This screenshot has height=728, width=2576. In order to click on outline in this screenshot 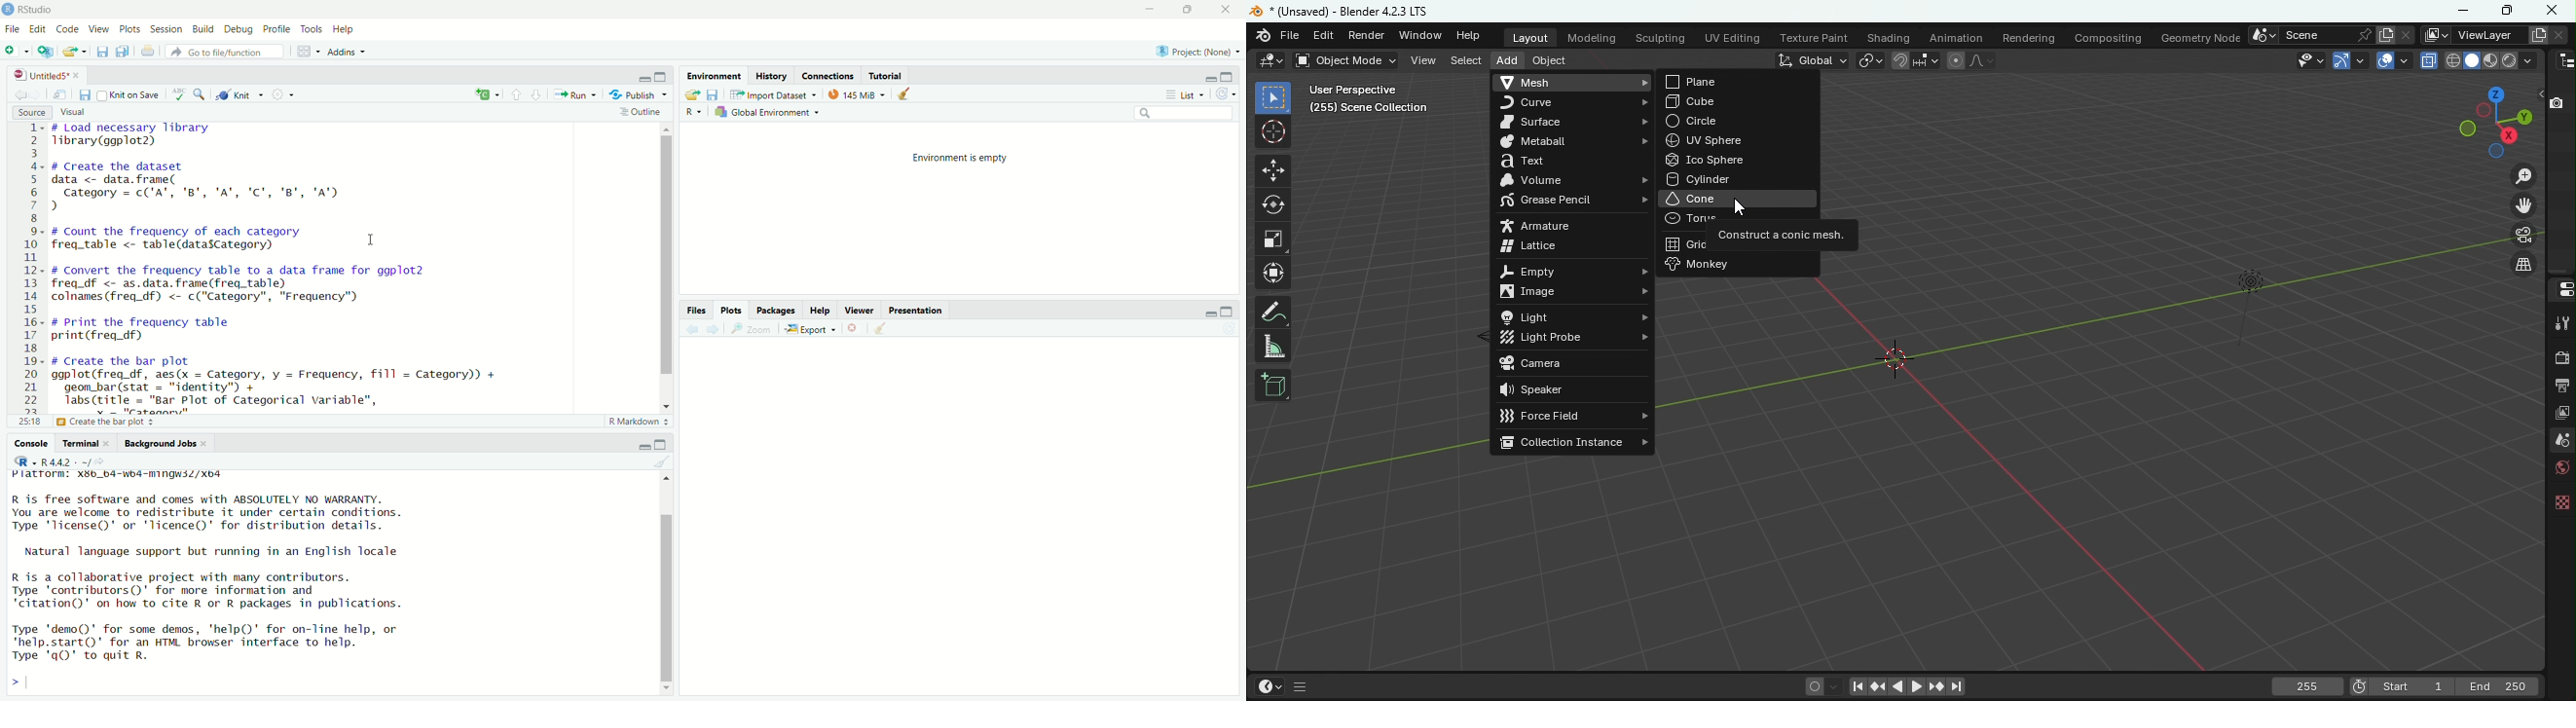, I will do `click(641, 112)`.